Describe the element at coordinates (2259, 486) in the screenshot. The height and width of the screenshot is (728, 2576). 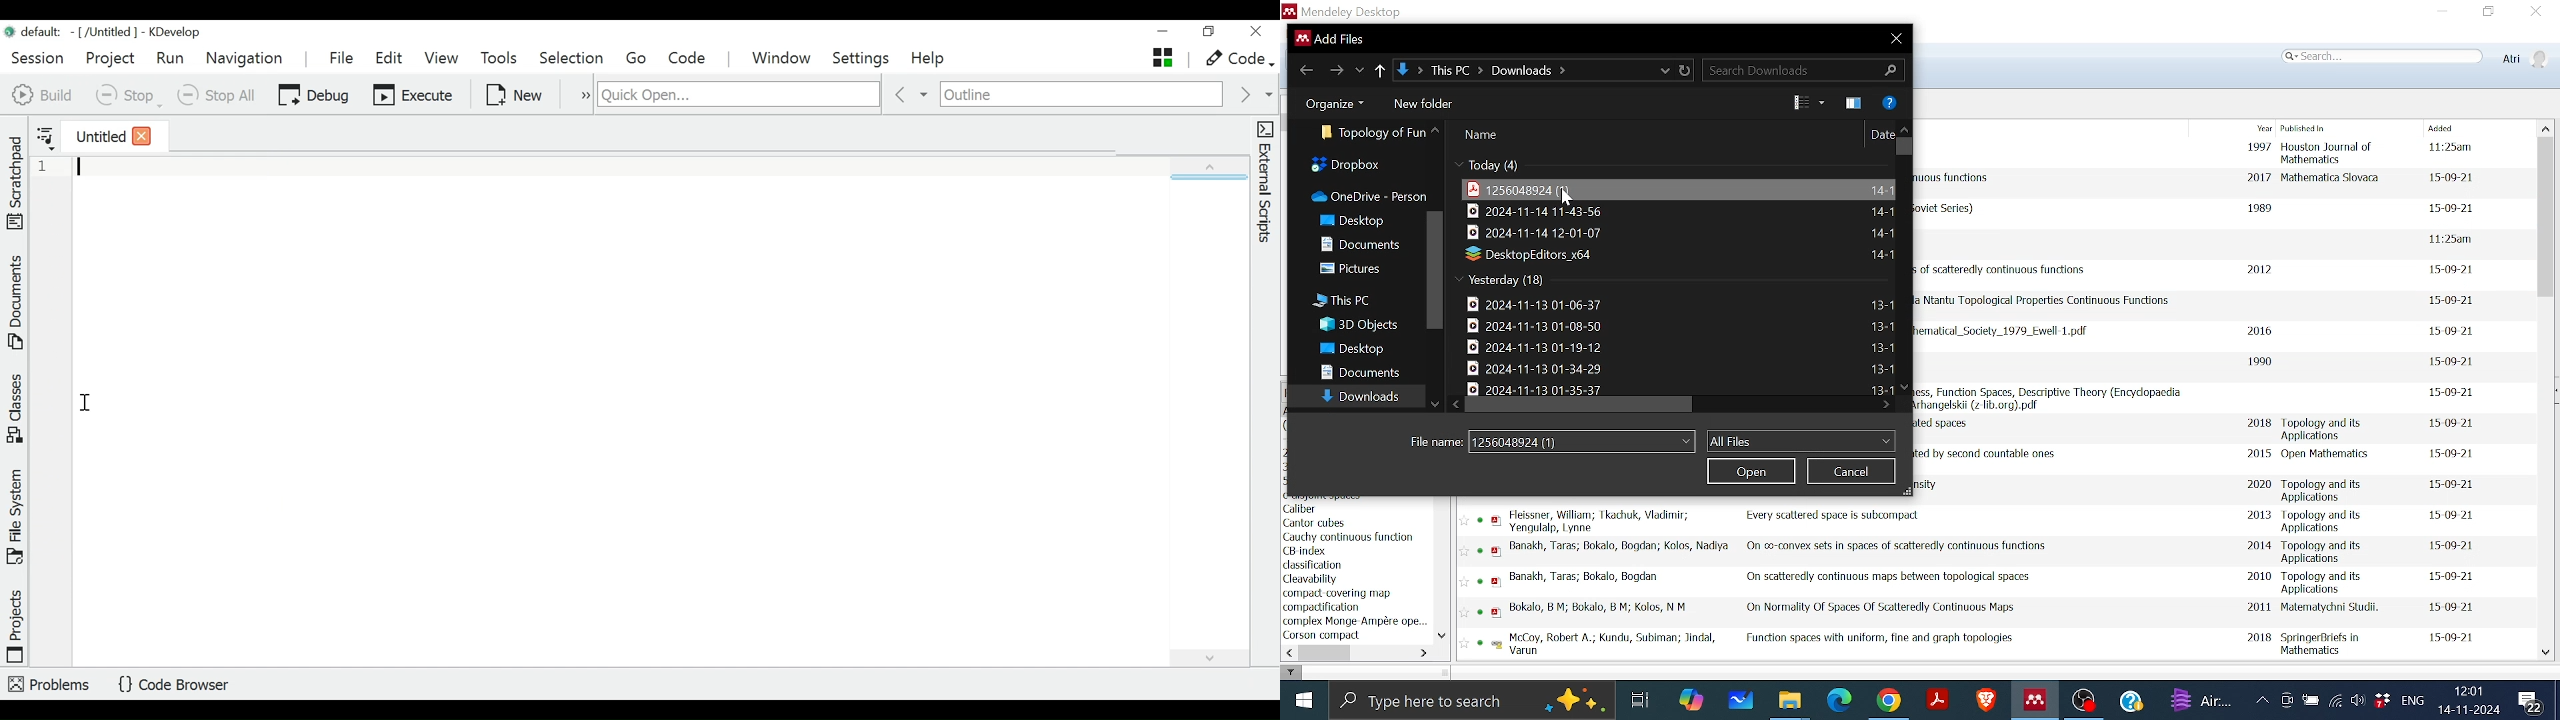
I see `2020` at that location.